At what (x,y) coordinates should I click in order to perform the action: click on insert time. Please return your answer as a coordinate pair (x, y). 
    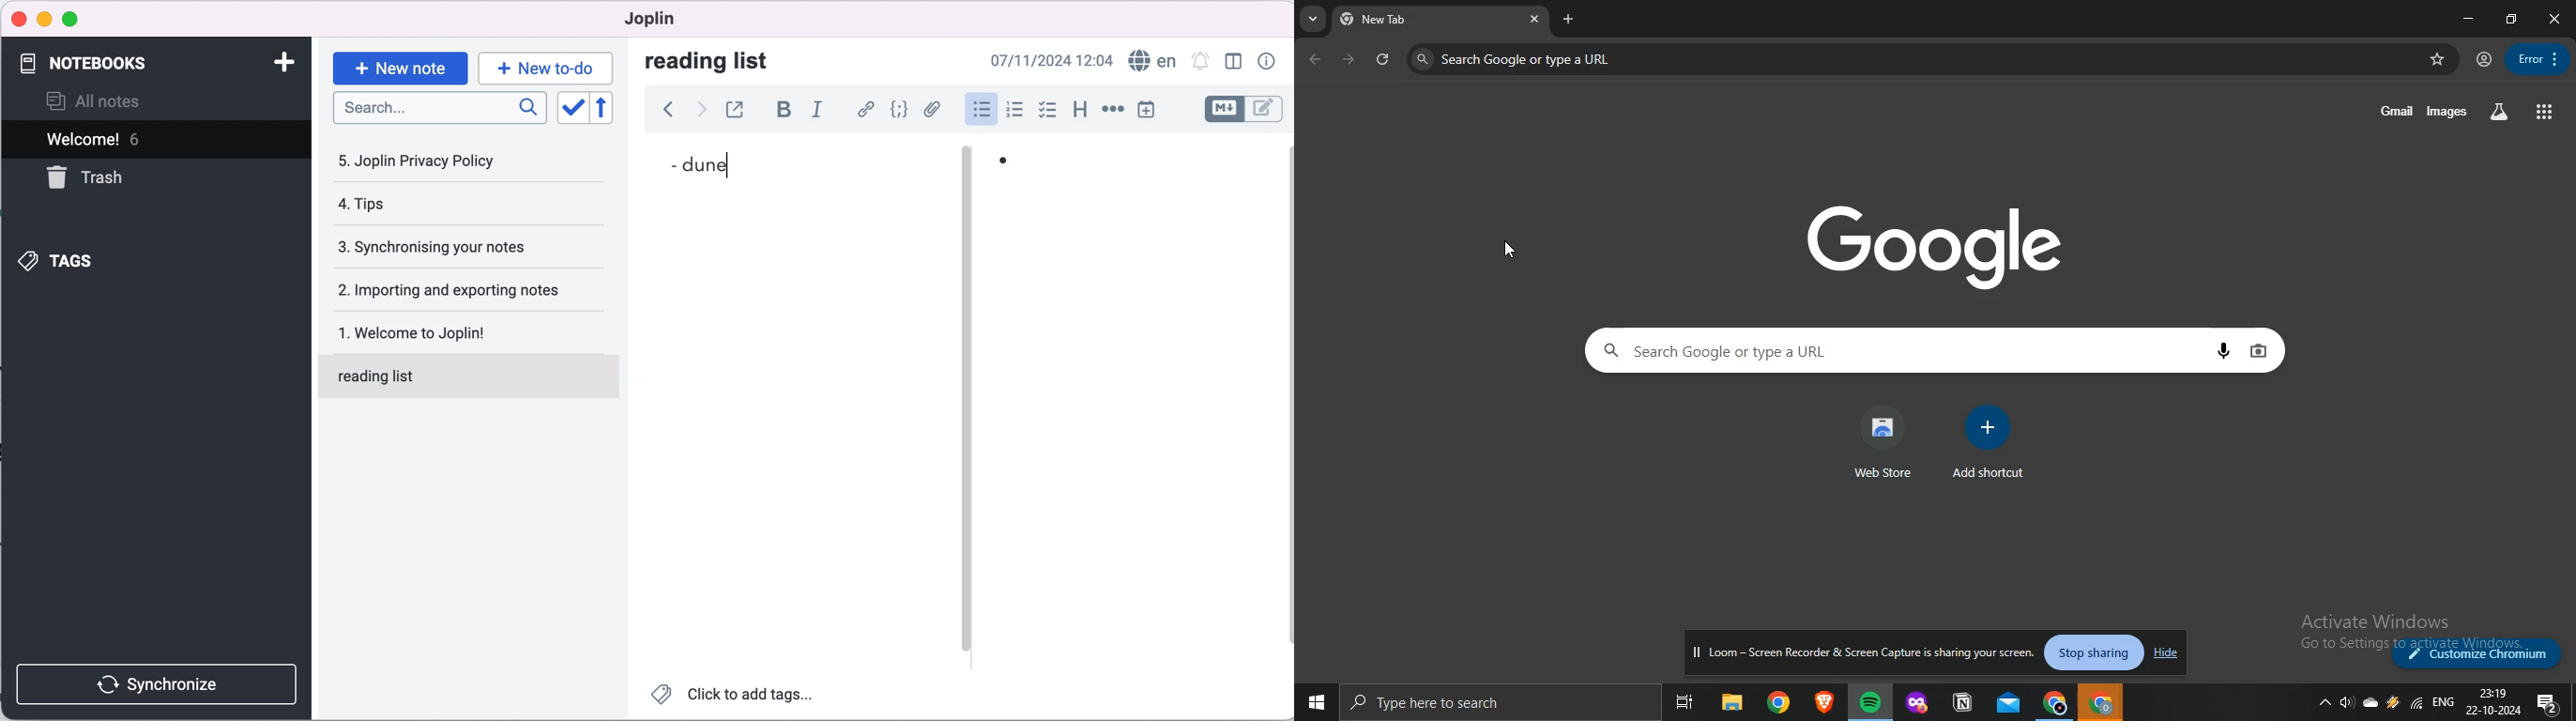
    Looking at the image, I should click on (1146, 112).